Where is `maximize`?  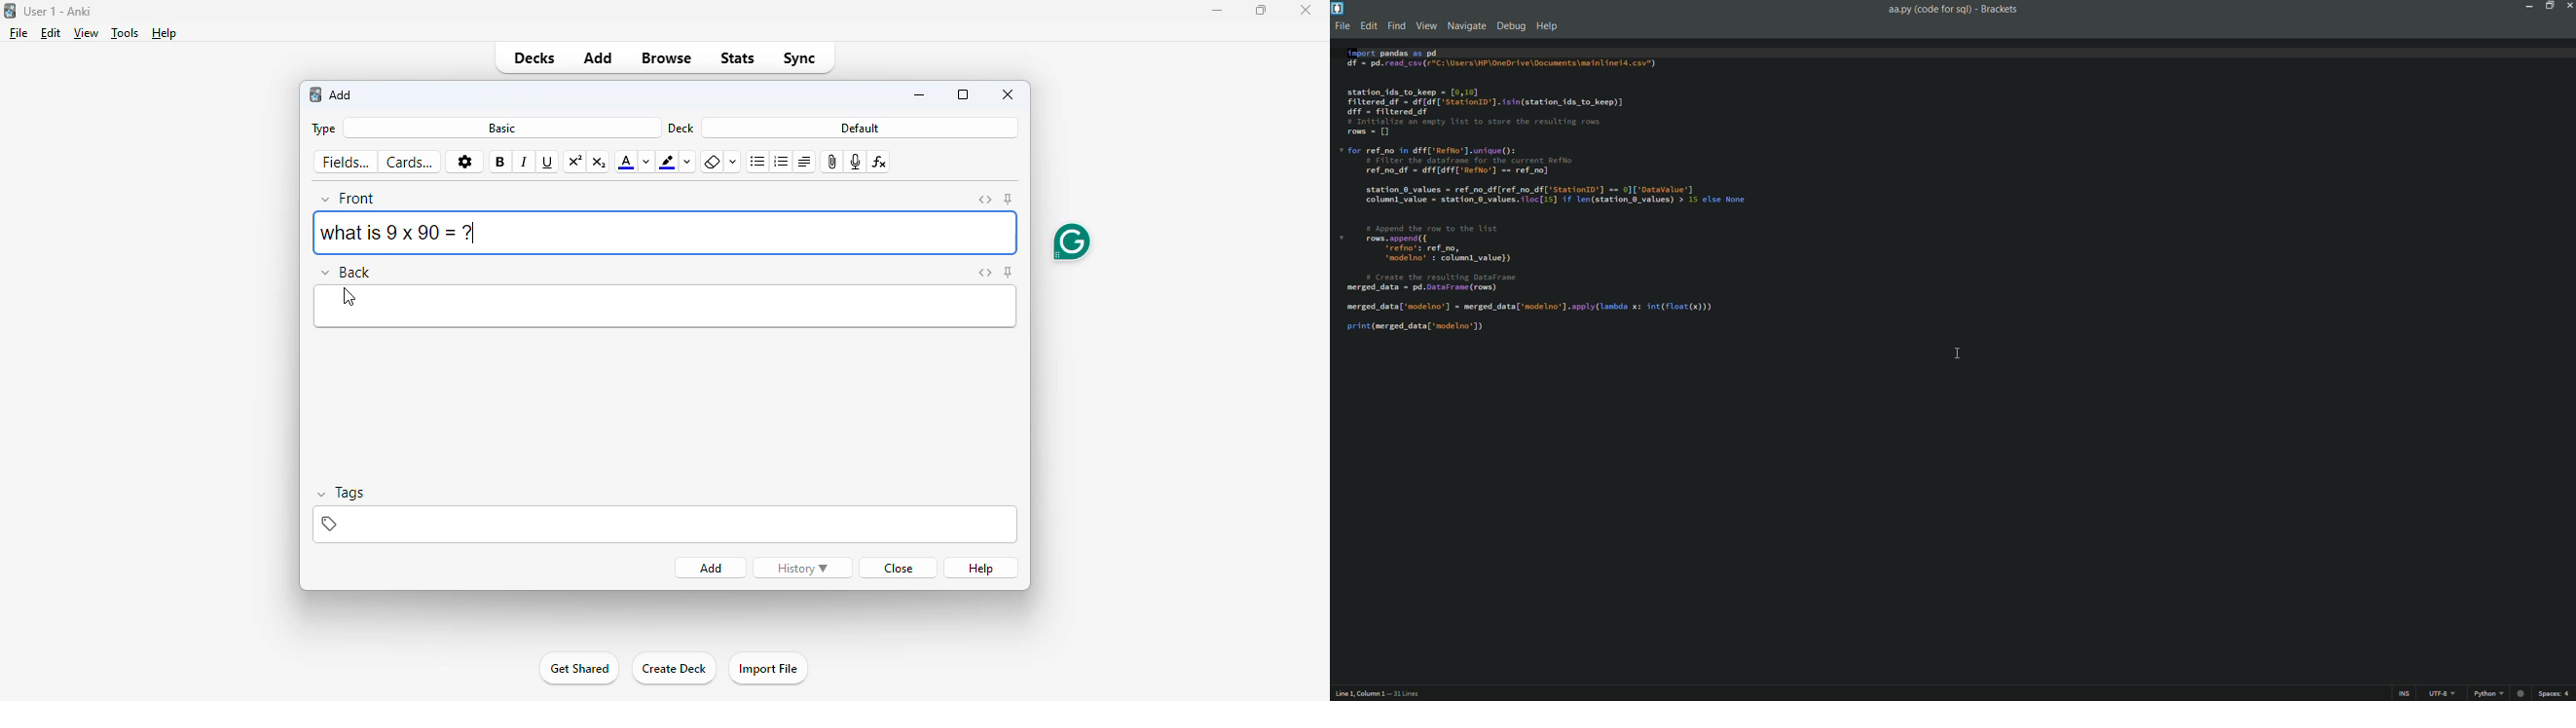 maximize is located at coordinates (1262, 10).